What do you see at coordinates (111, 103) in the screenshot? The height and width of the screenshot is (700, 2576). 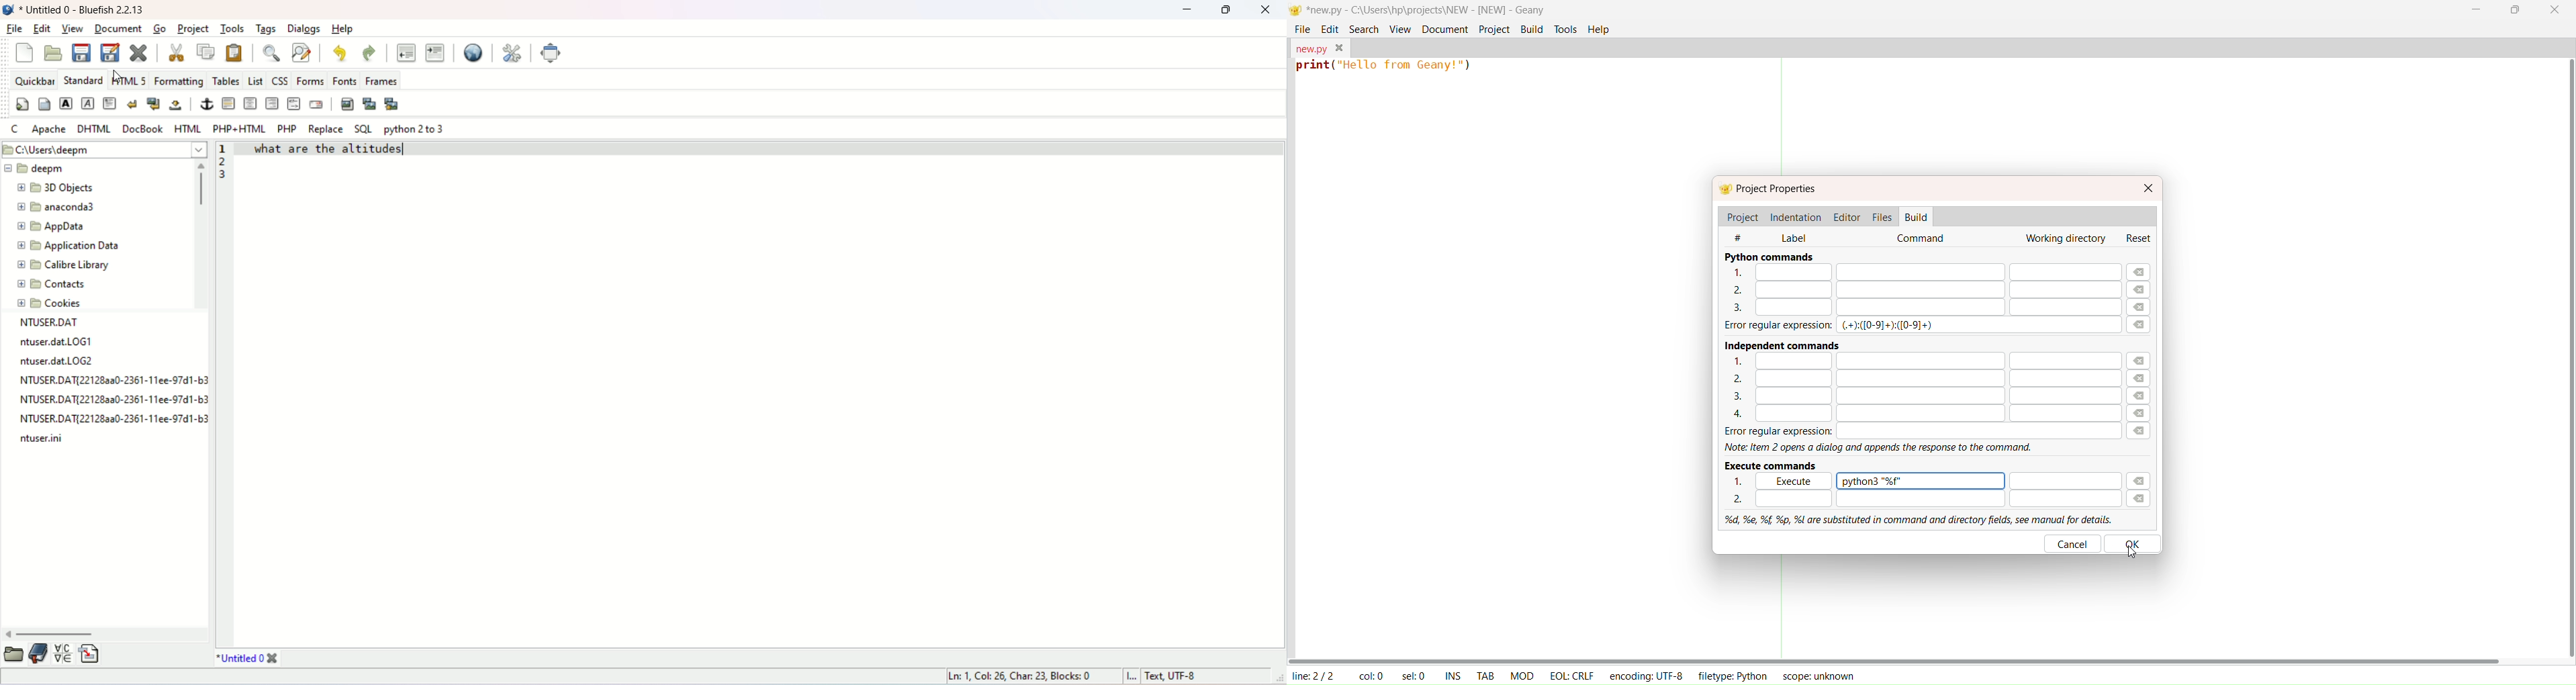 I see `paragraph` at bounding box center [111, 103].